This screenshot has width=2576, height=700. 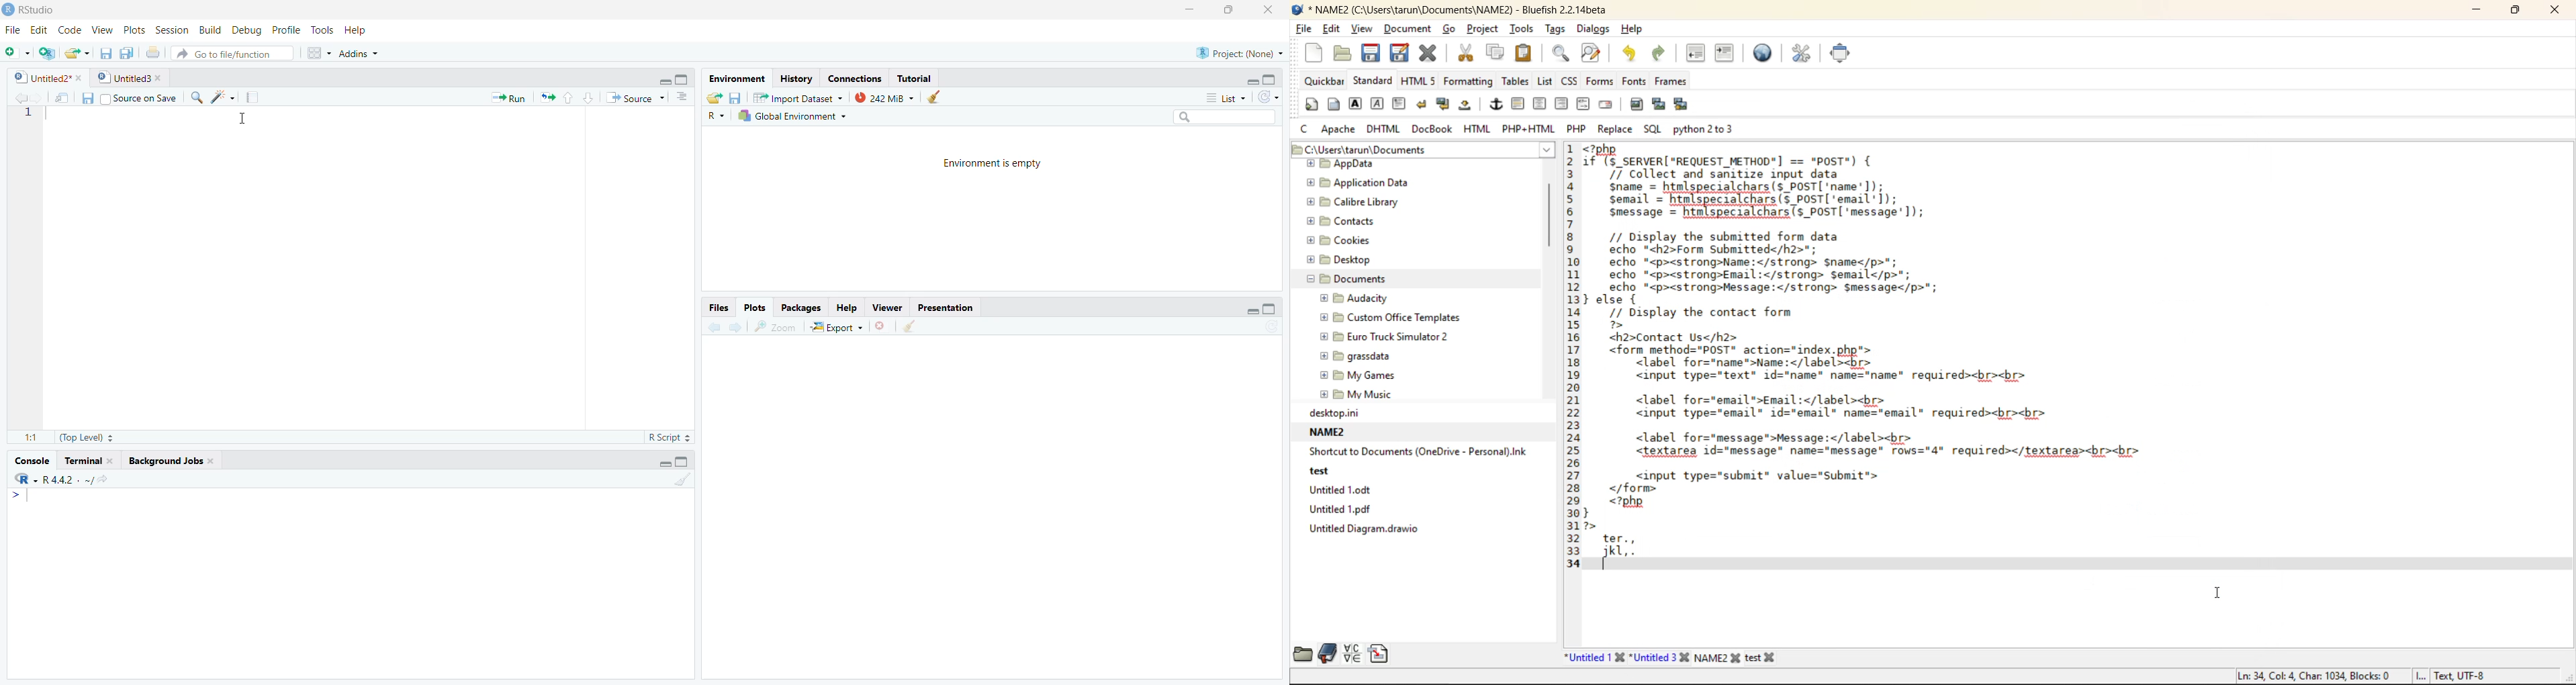 What do you see at coordinates (32, 461) in the screenshot?
I see `Console` at bounding box center [32, 461].